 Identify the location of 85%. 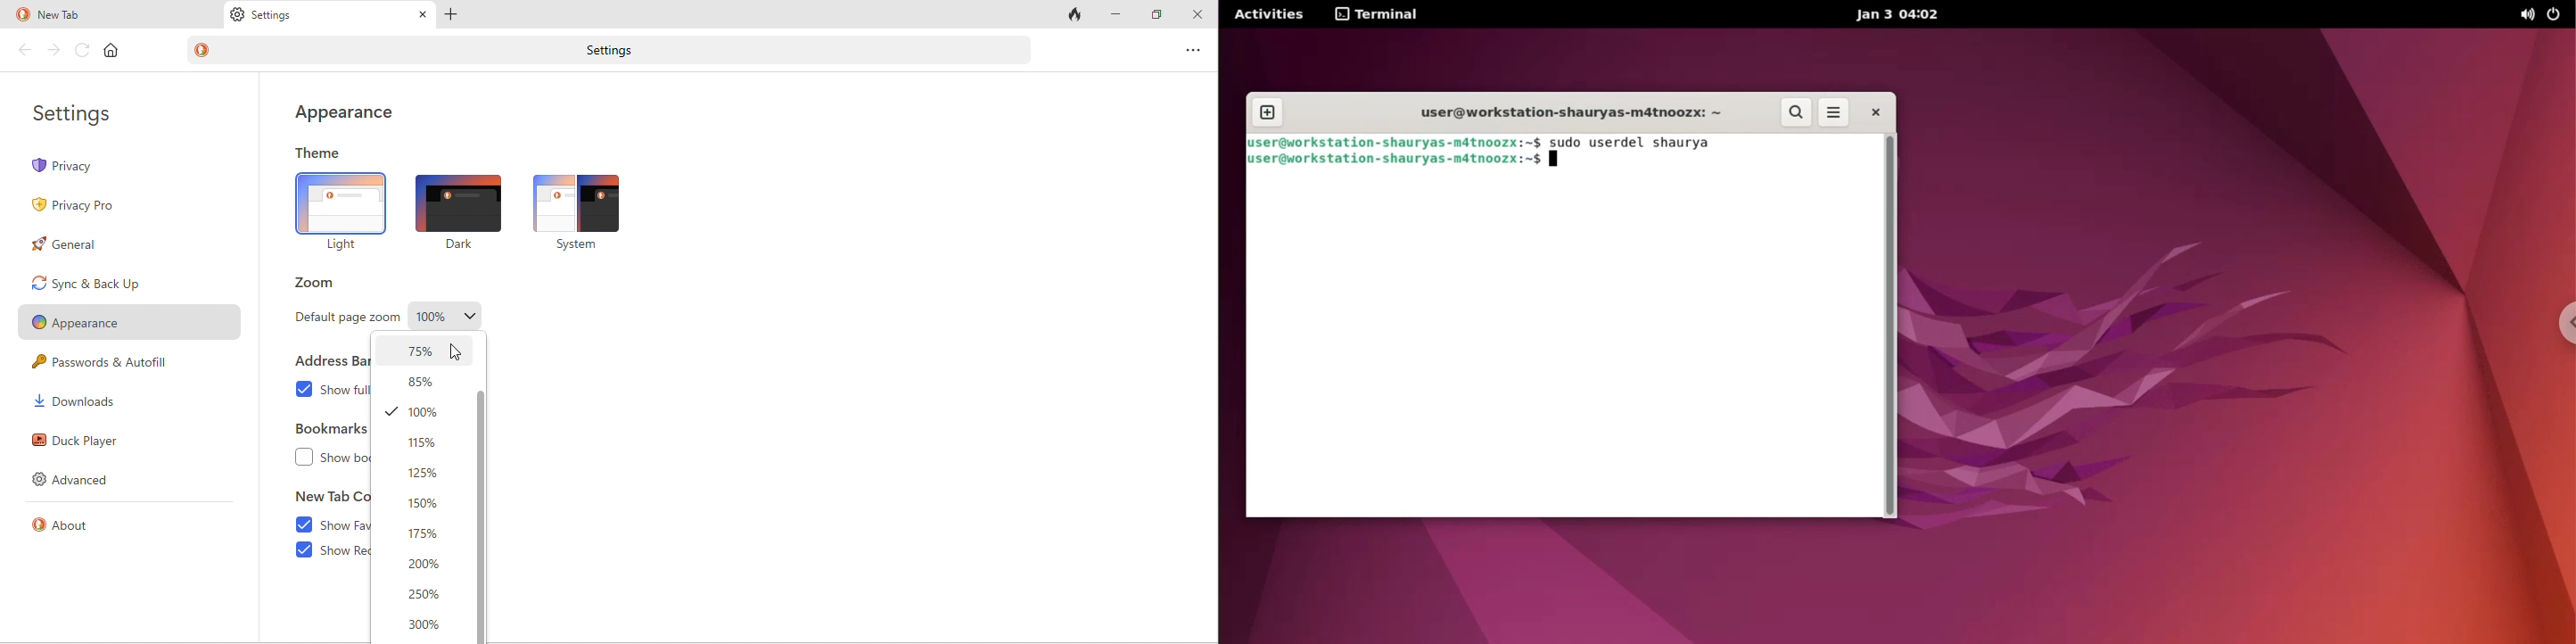
(427, 385).